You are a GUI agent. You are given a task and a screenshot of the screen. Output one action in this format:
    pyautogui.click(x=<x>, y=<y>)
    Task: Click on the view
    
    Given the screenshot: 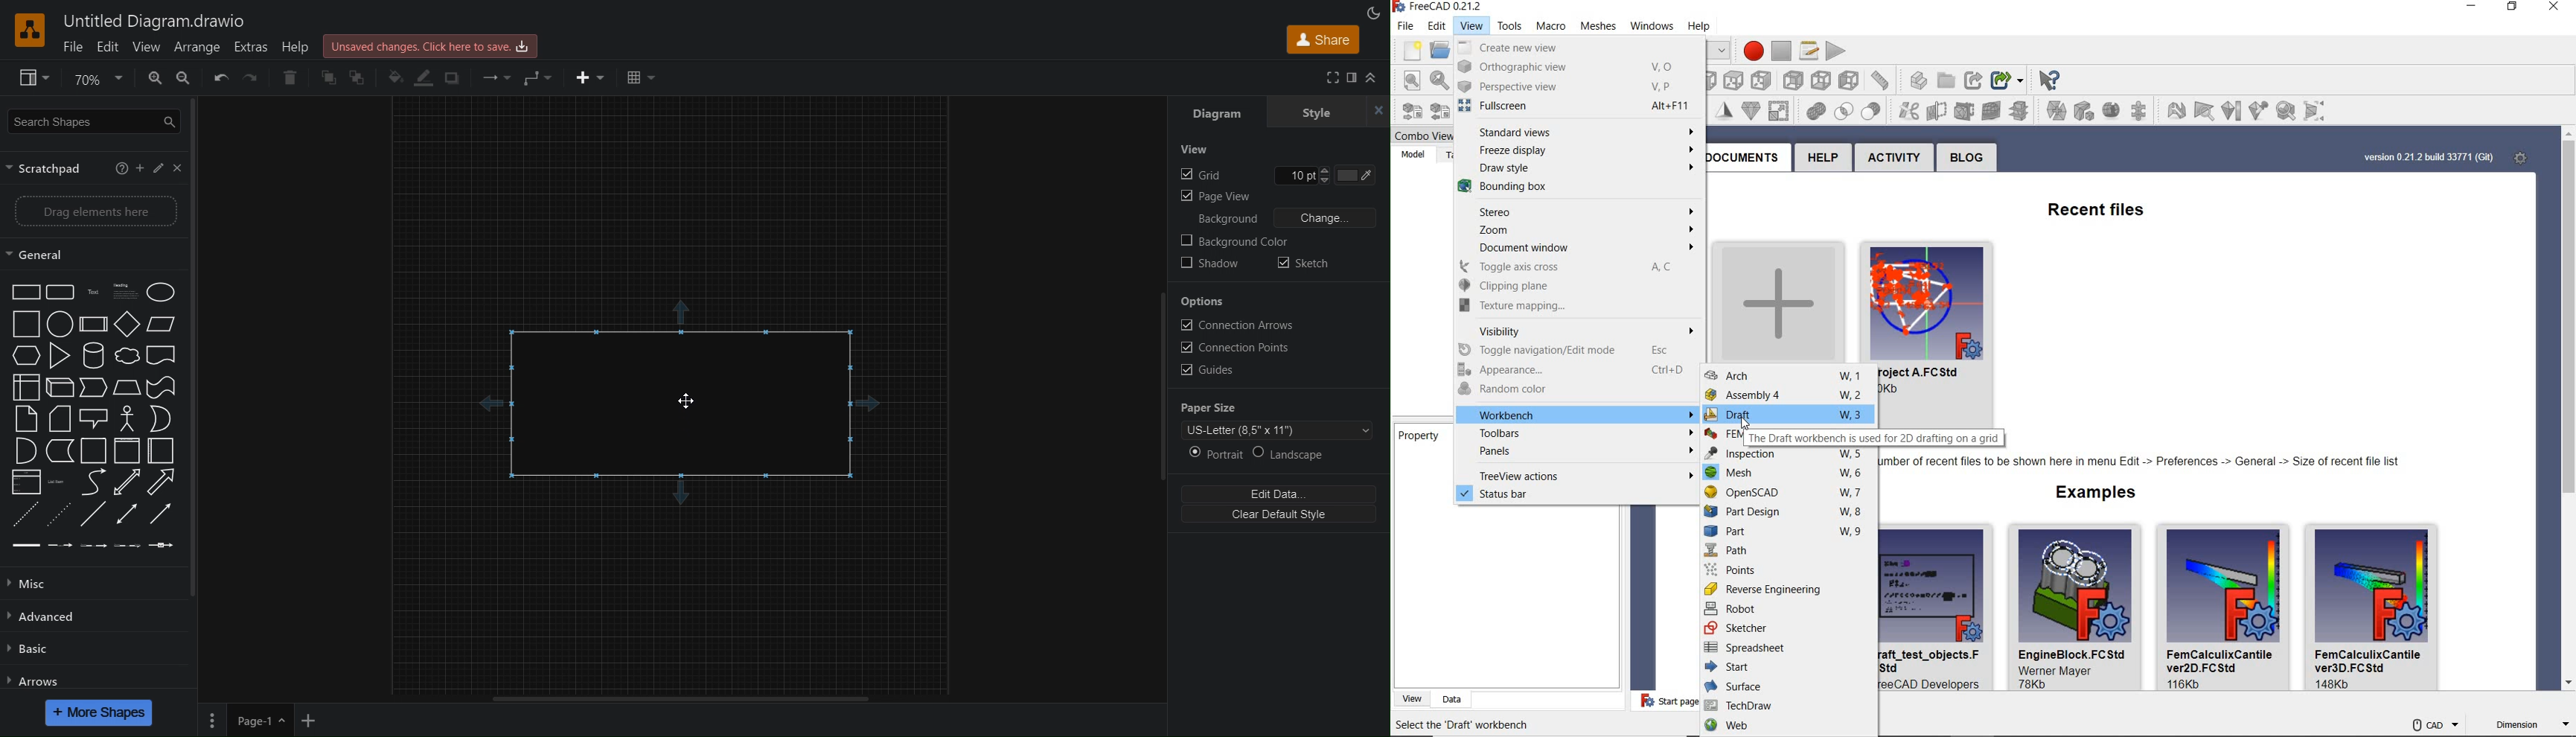 What is the action you would take?
    pyautogui.click(x=1409, y=699)
    